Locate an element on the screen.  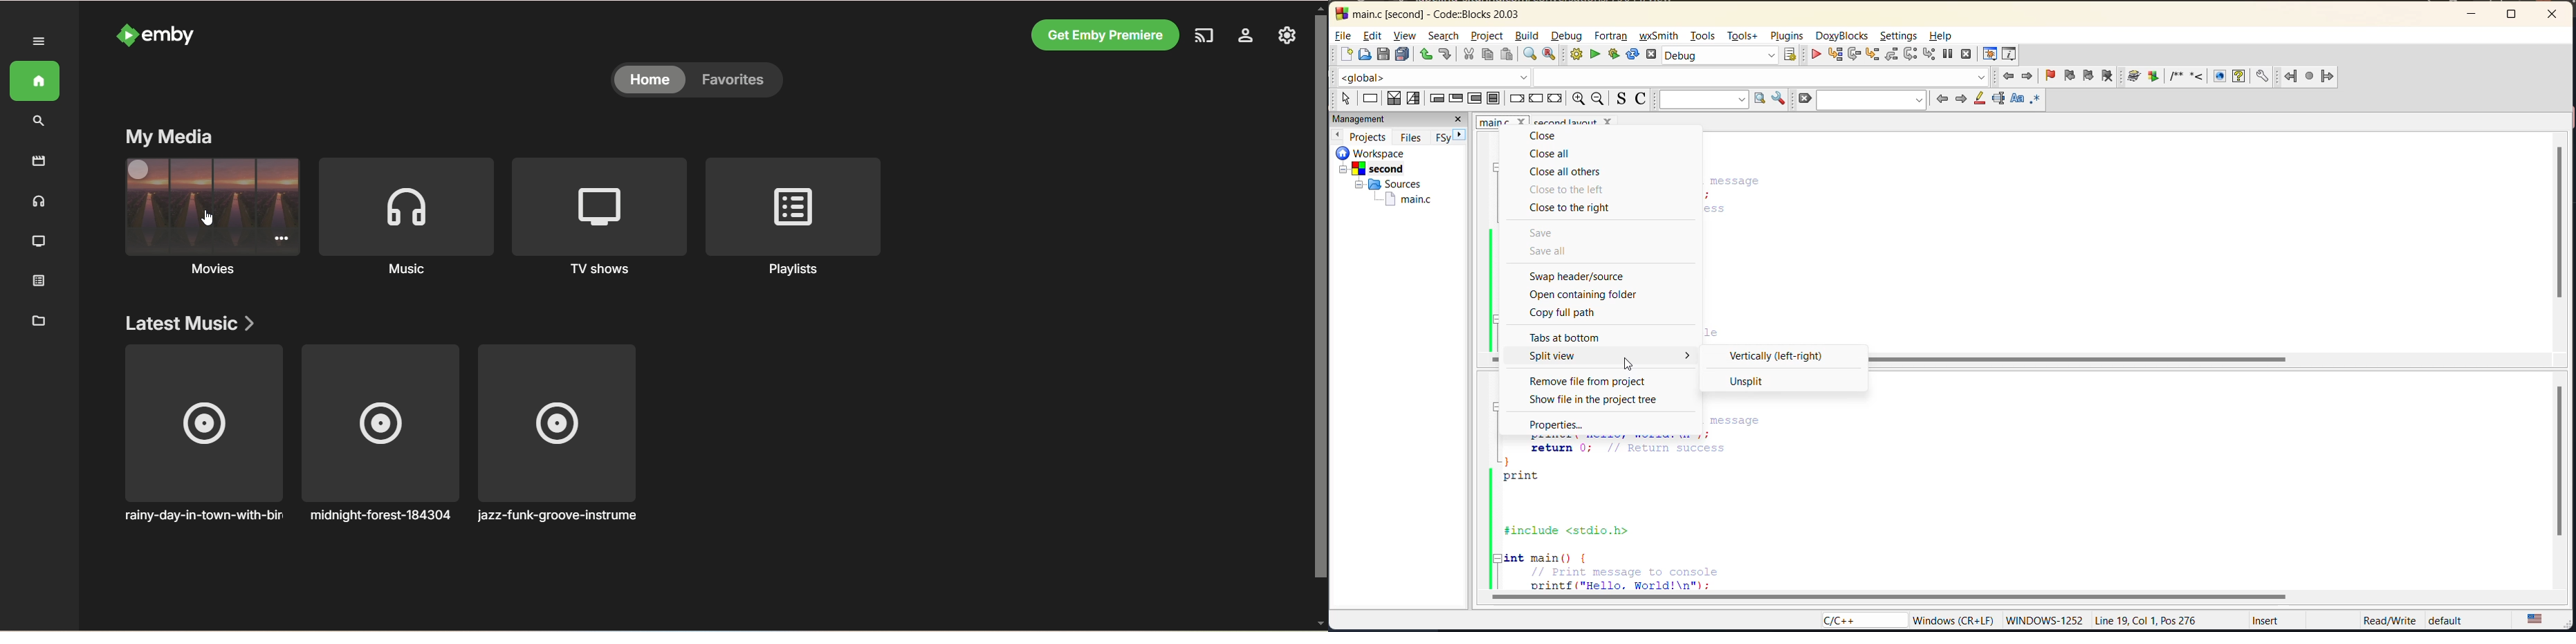
default is located at coordinates (2447, 618).